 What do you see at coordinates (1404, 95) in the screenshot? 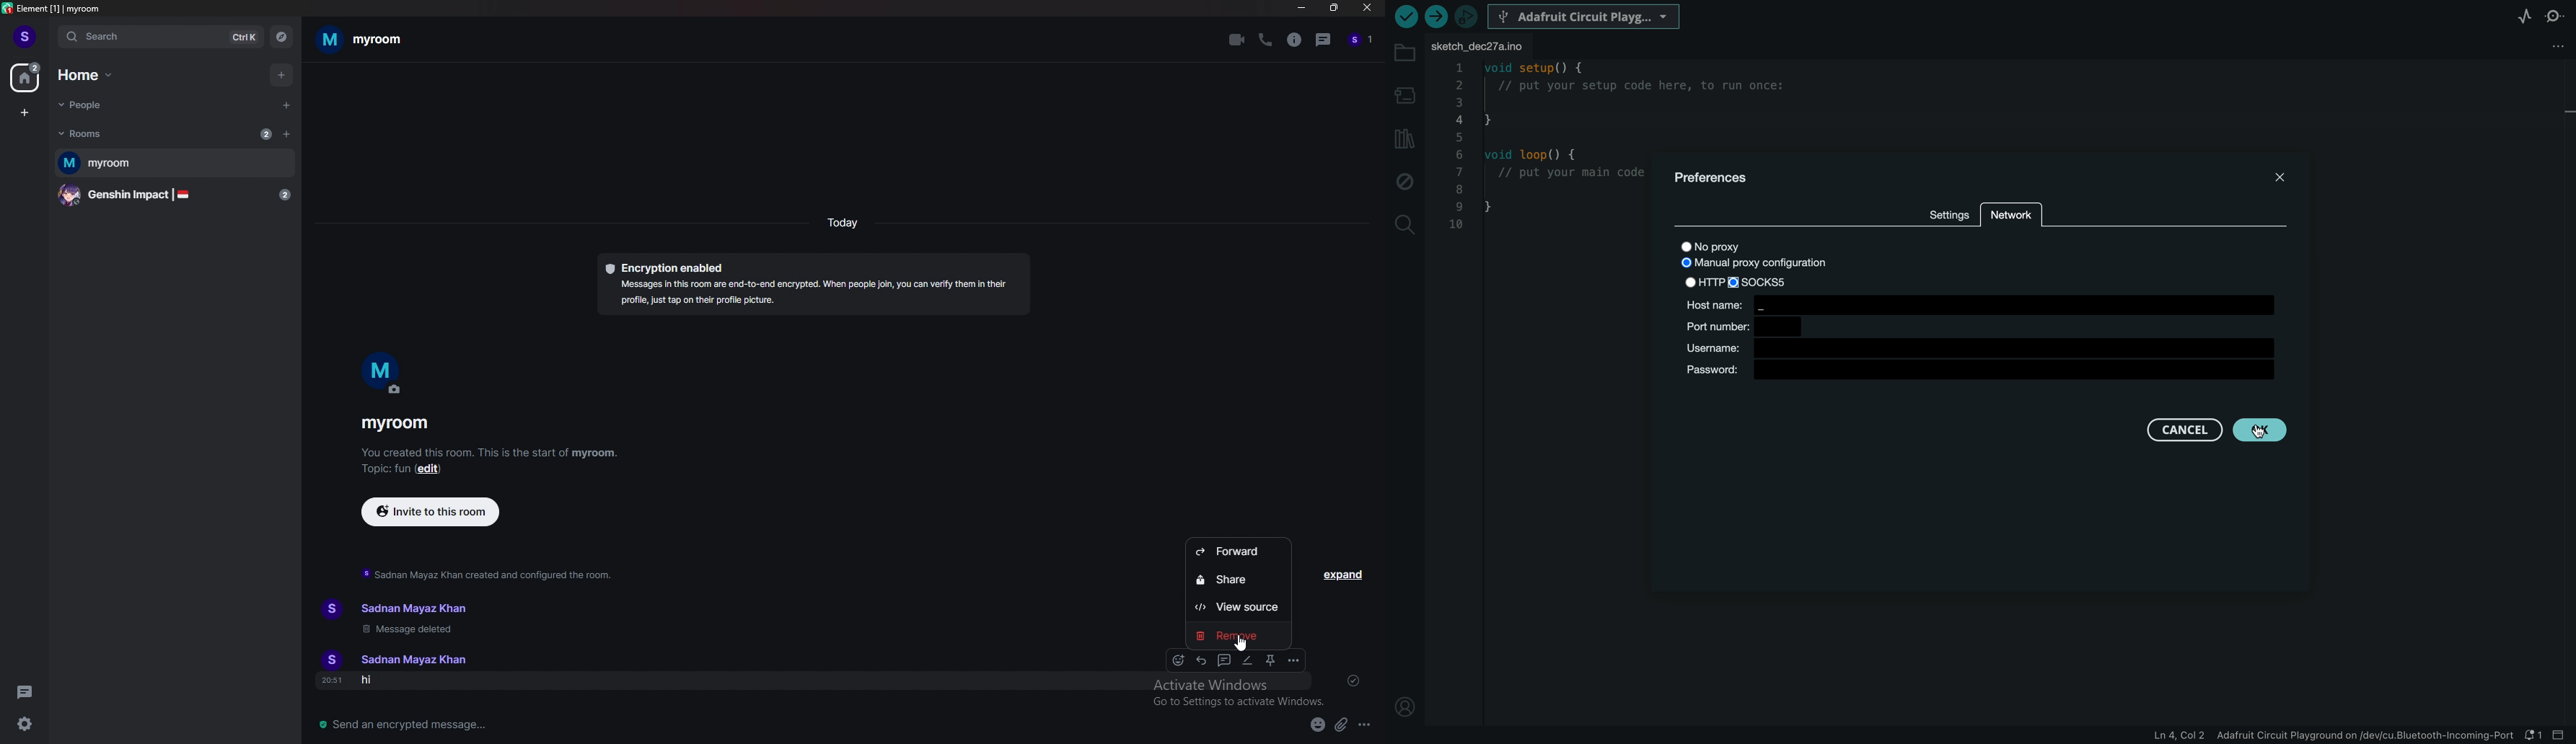
I see `board manager` at bounding box center [1404, 95].